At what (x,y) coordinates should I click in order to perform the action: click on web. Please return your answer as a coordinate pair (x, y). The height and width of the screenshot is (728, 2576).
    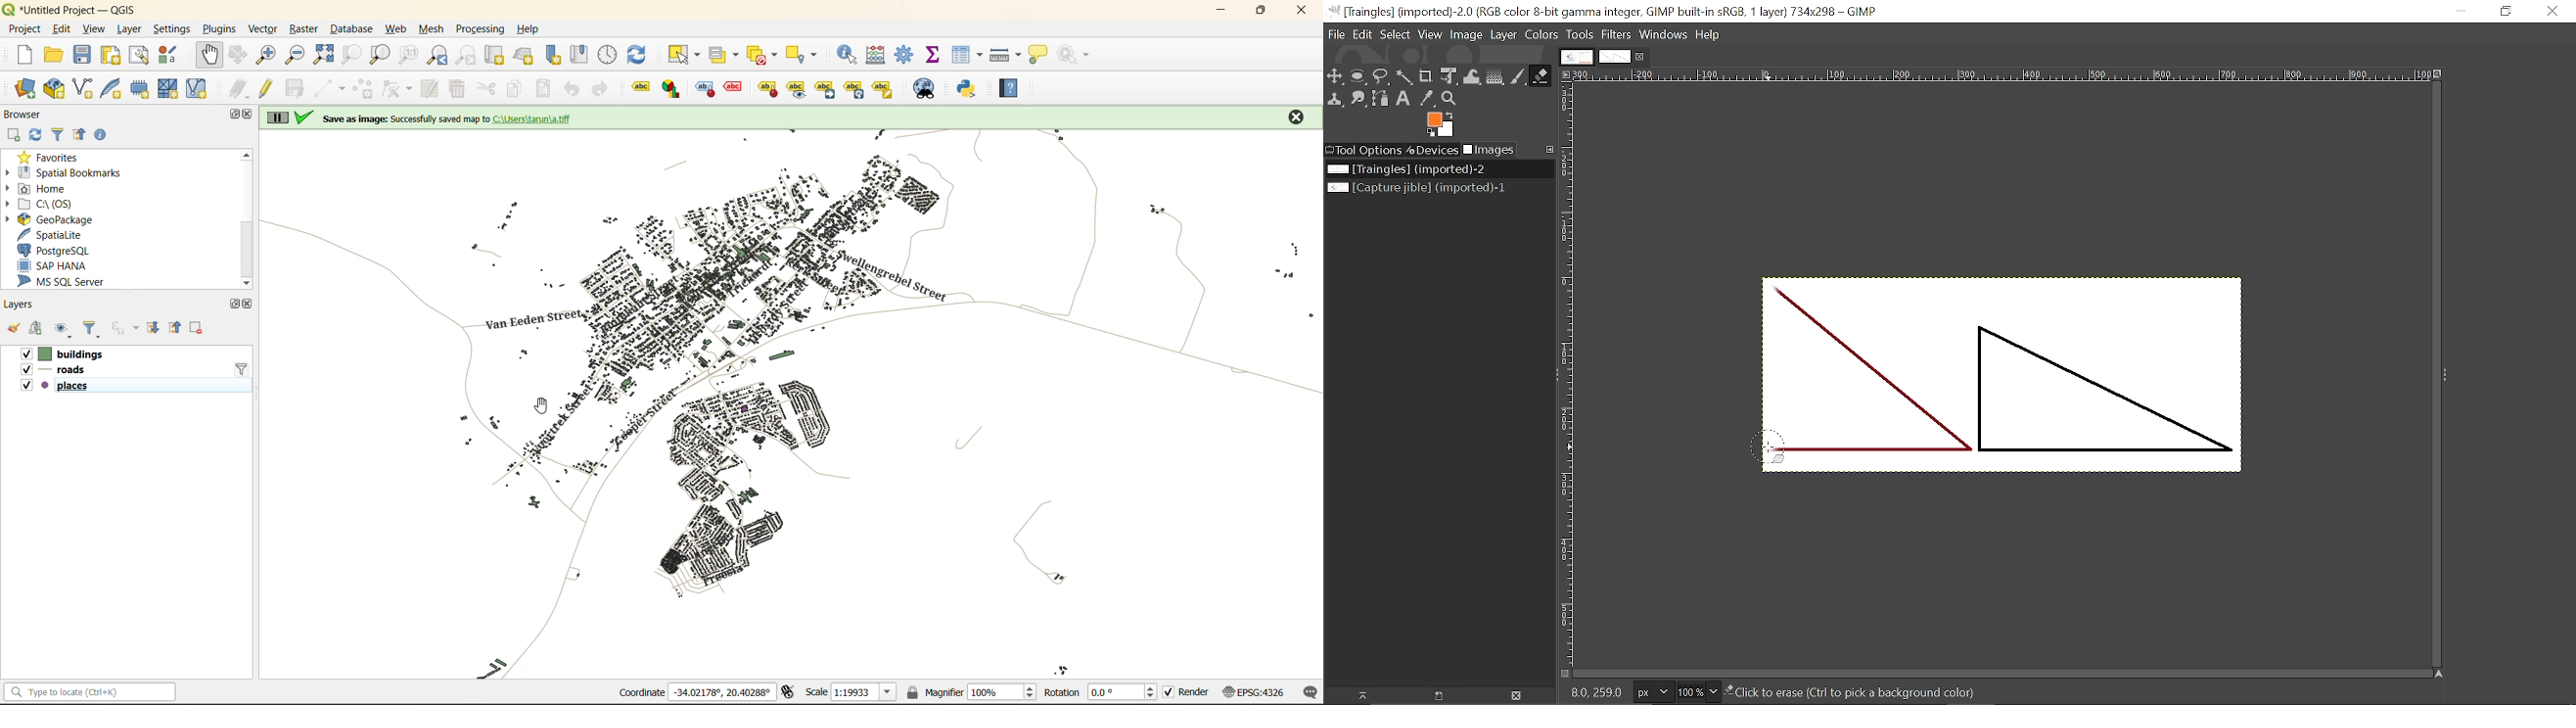
    Looking at the image, I should click on (396, 31).